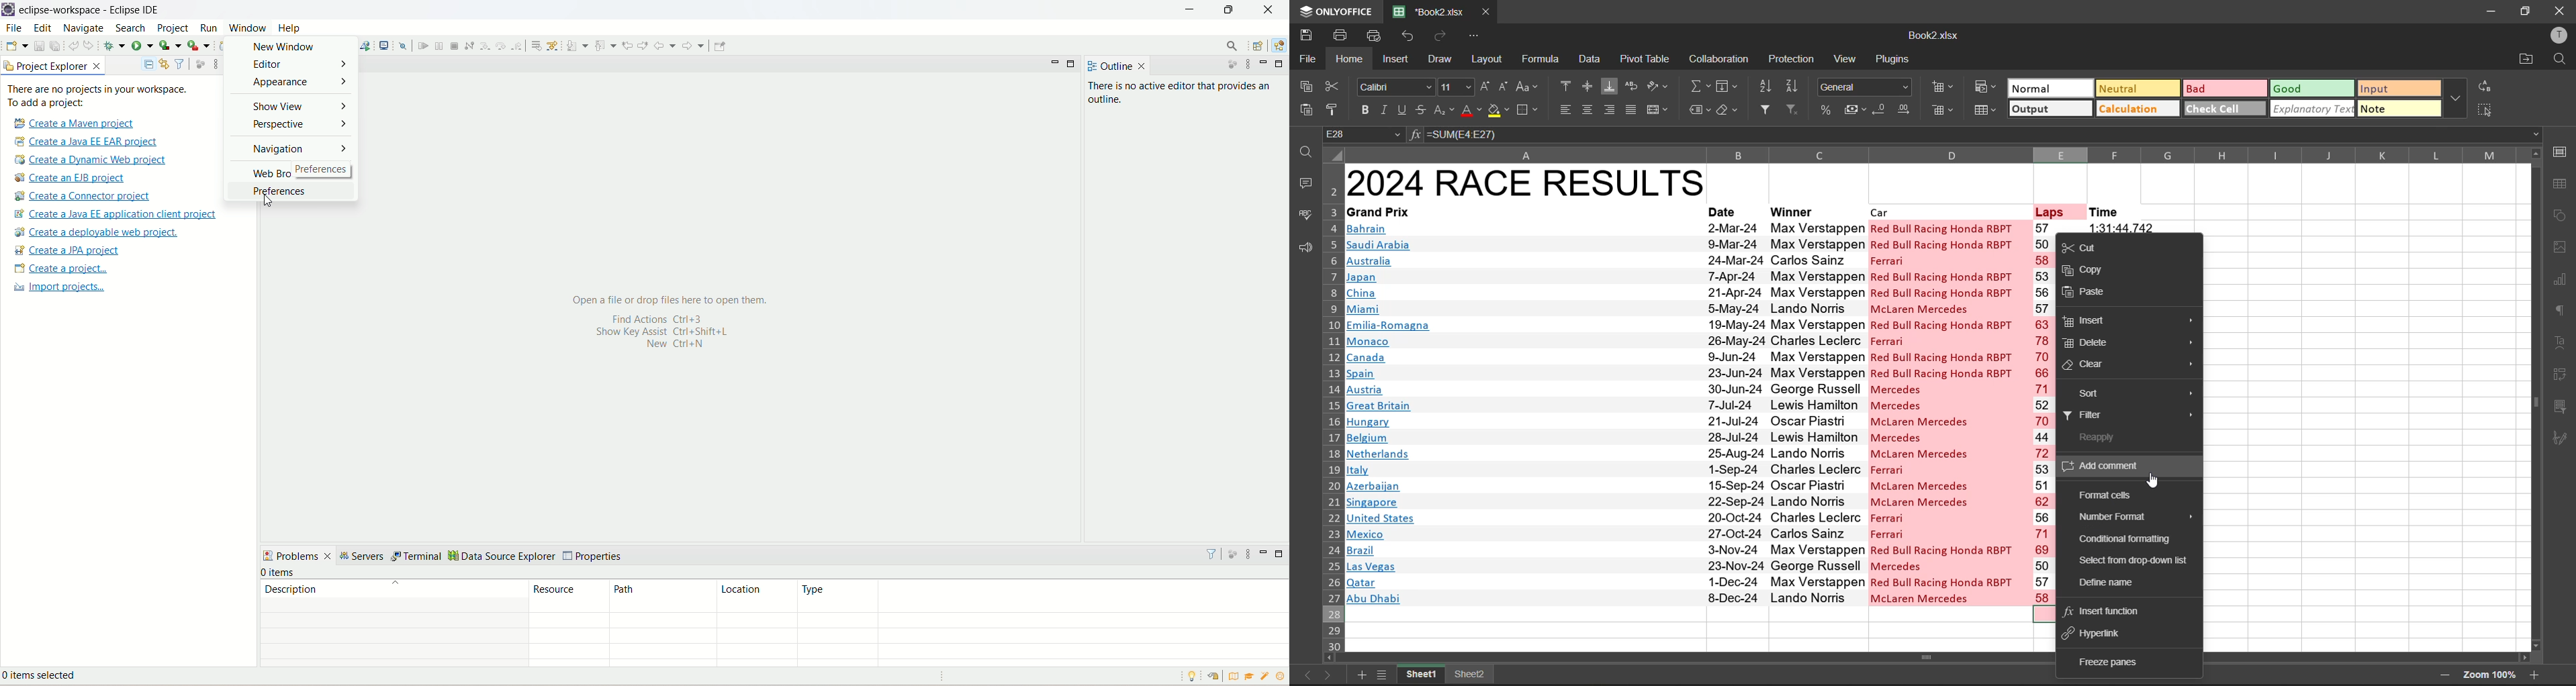 The width and height of the screenshot is (2576, 700). Describe the element at coordinates (1281, 676) in the screenshot. I see `tip of the day` at that location.